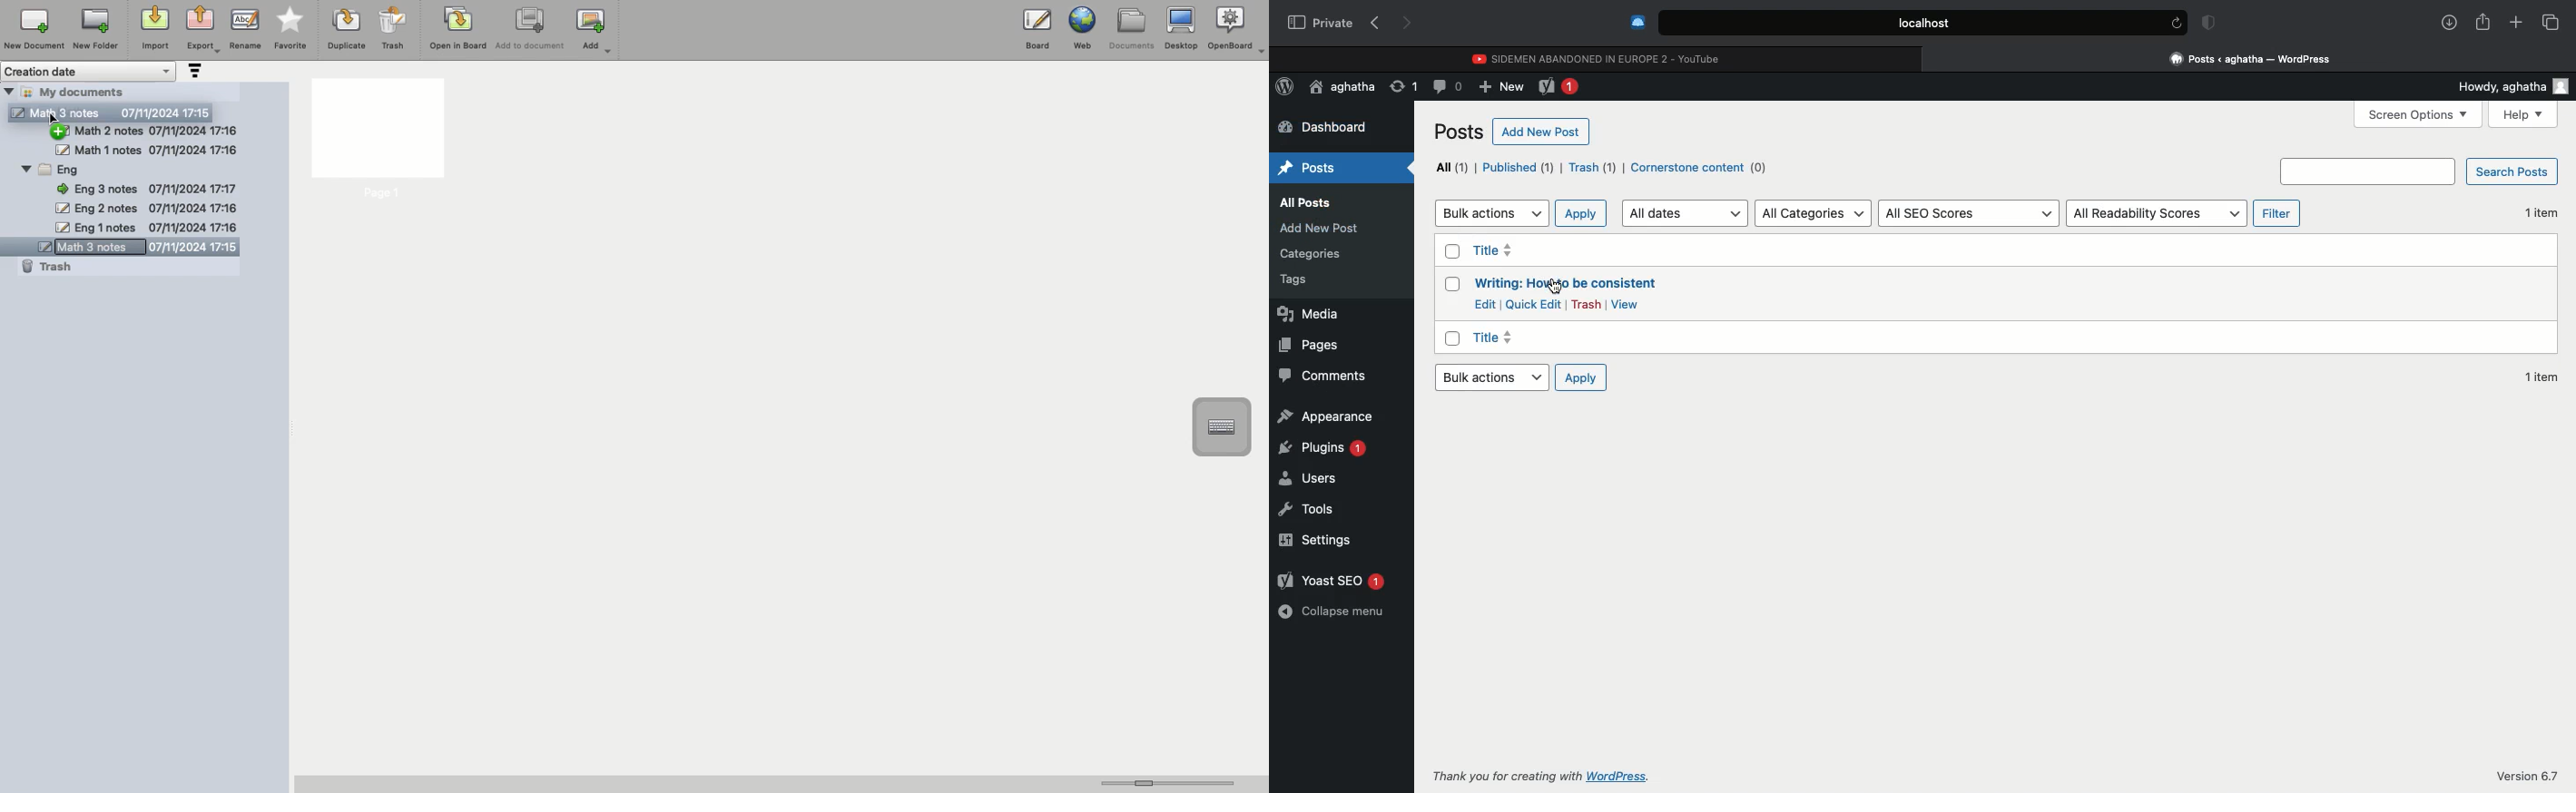 The height and width of the screenshot is (812, 2576). What do you see at coordinates (1495, 251) in the screenshot?
I see `Title` at bounding box center [1495, 251].